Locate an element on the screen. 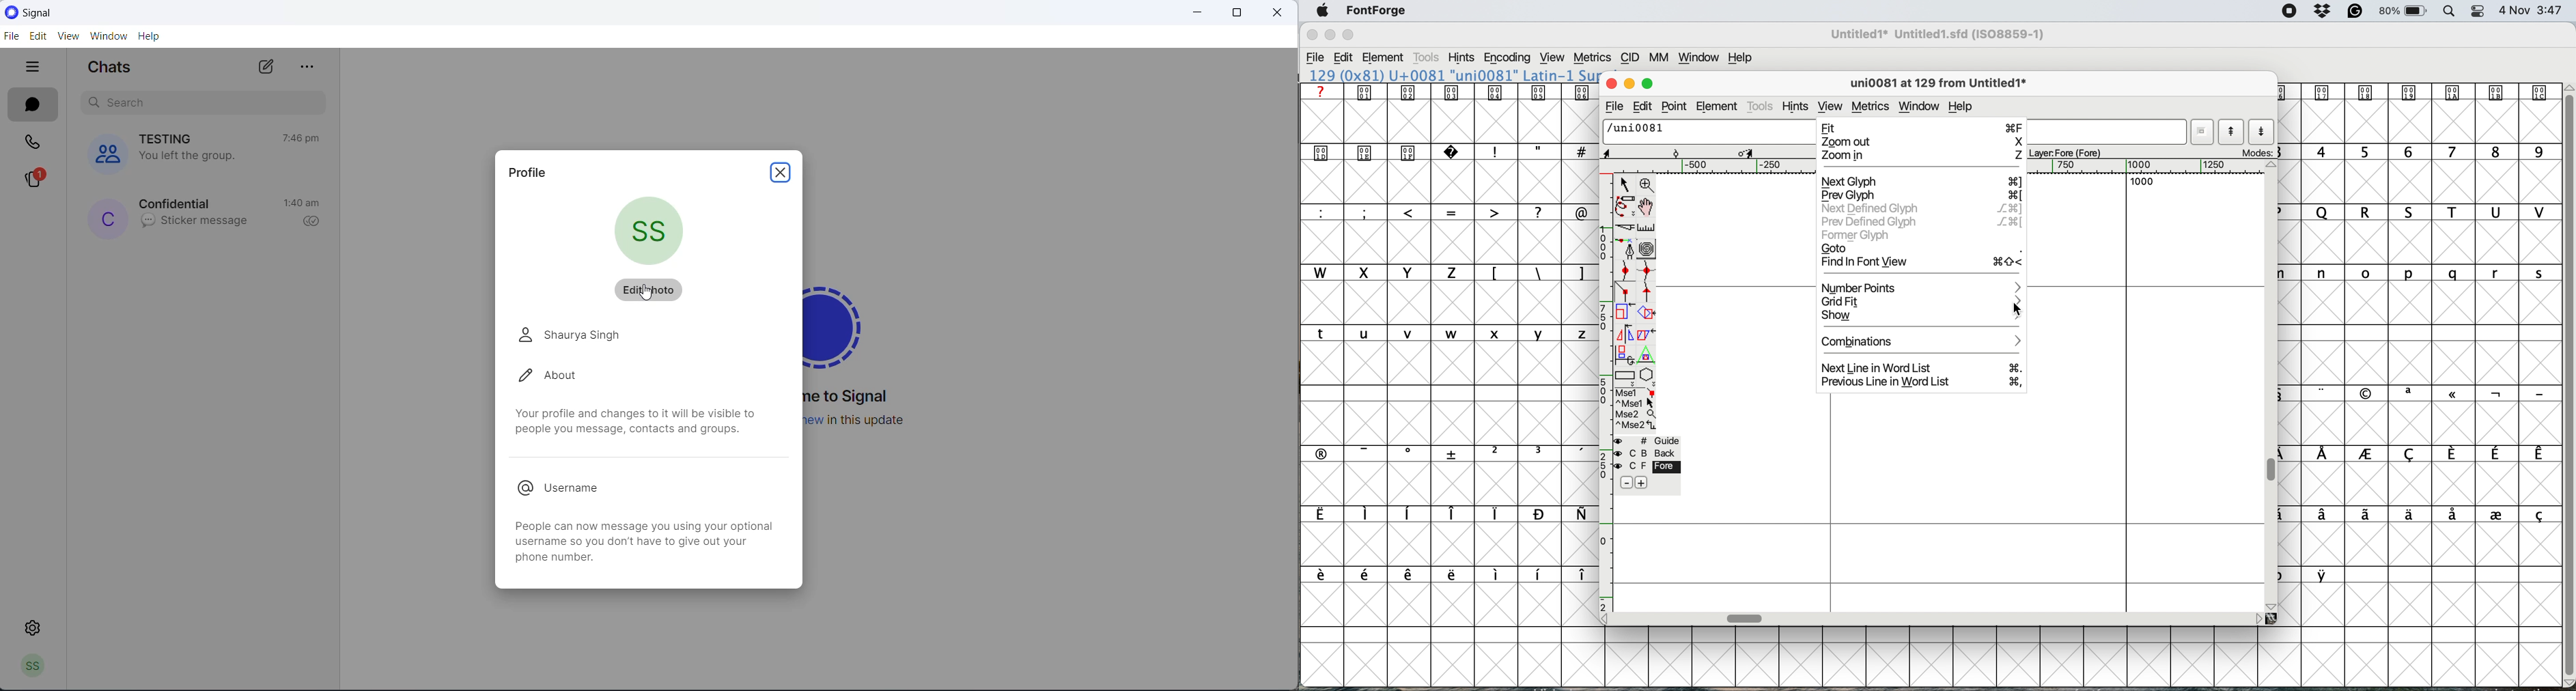  minimise is located at coordinates (1630, 85).